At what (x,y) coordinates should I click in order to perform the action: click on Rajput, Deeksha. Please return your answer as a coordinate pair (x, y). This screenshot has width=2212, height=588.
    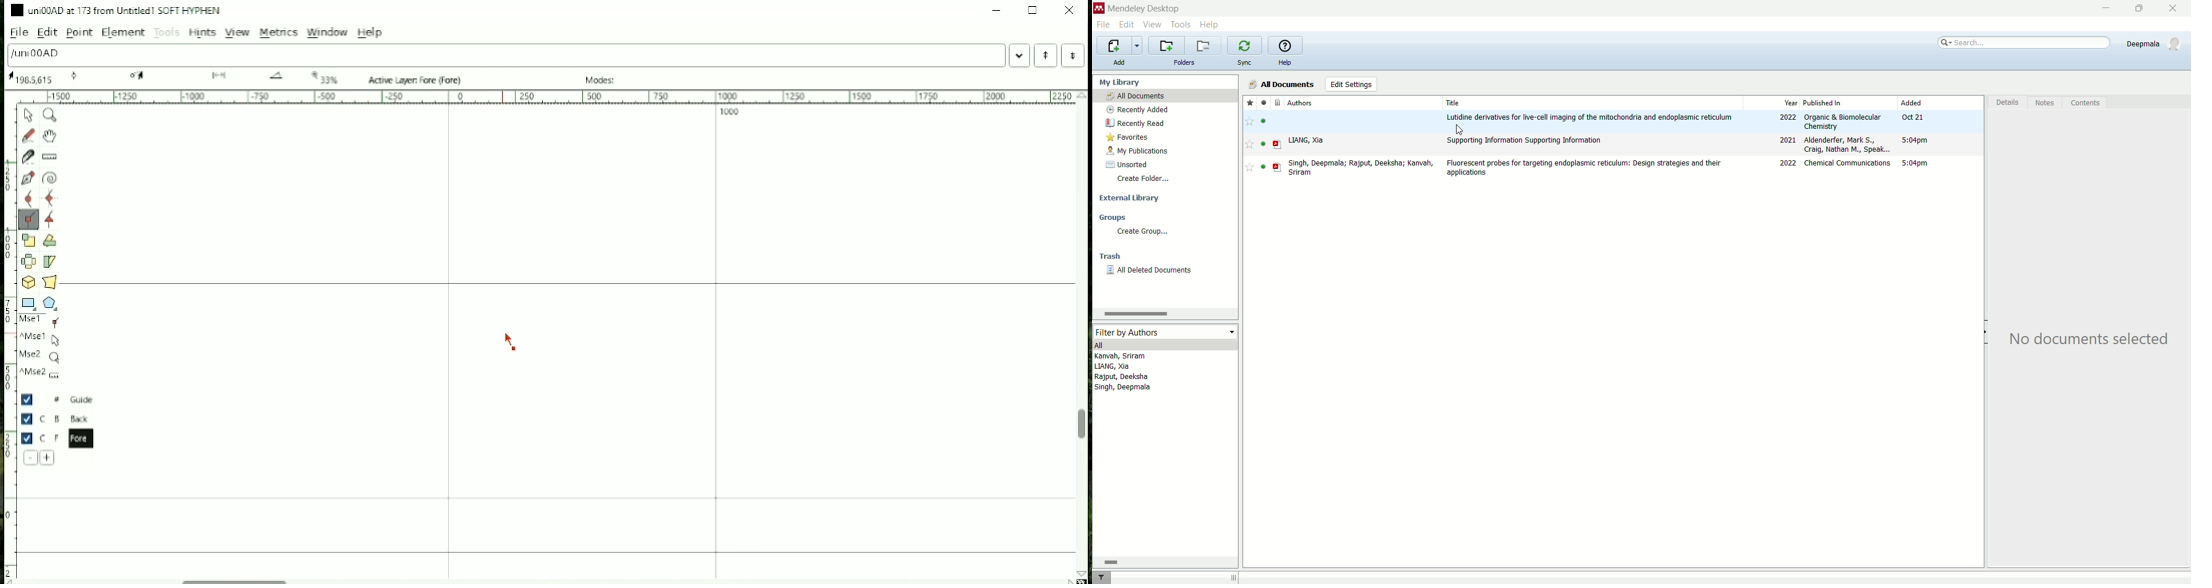
    Looking at the image, I should click on (1121, 377).